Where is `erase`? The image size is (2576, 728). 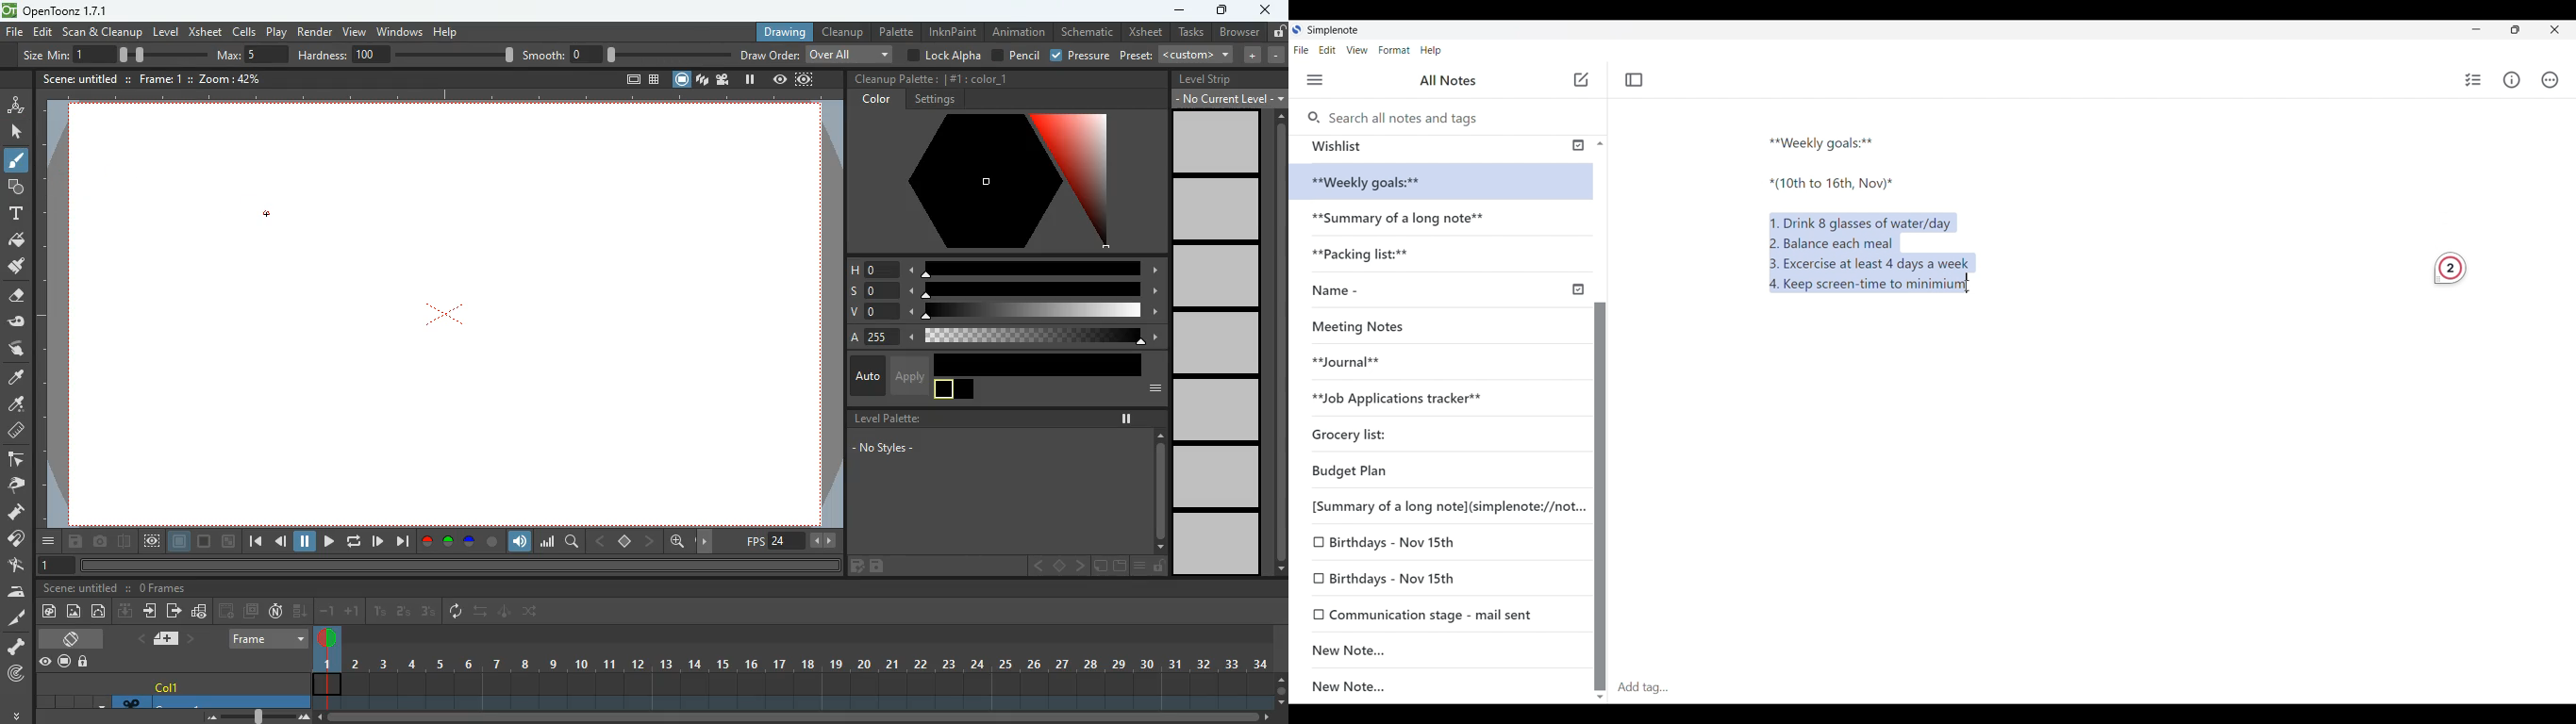 erase is located at coordinates (14, 297).